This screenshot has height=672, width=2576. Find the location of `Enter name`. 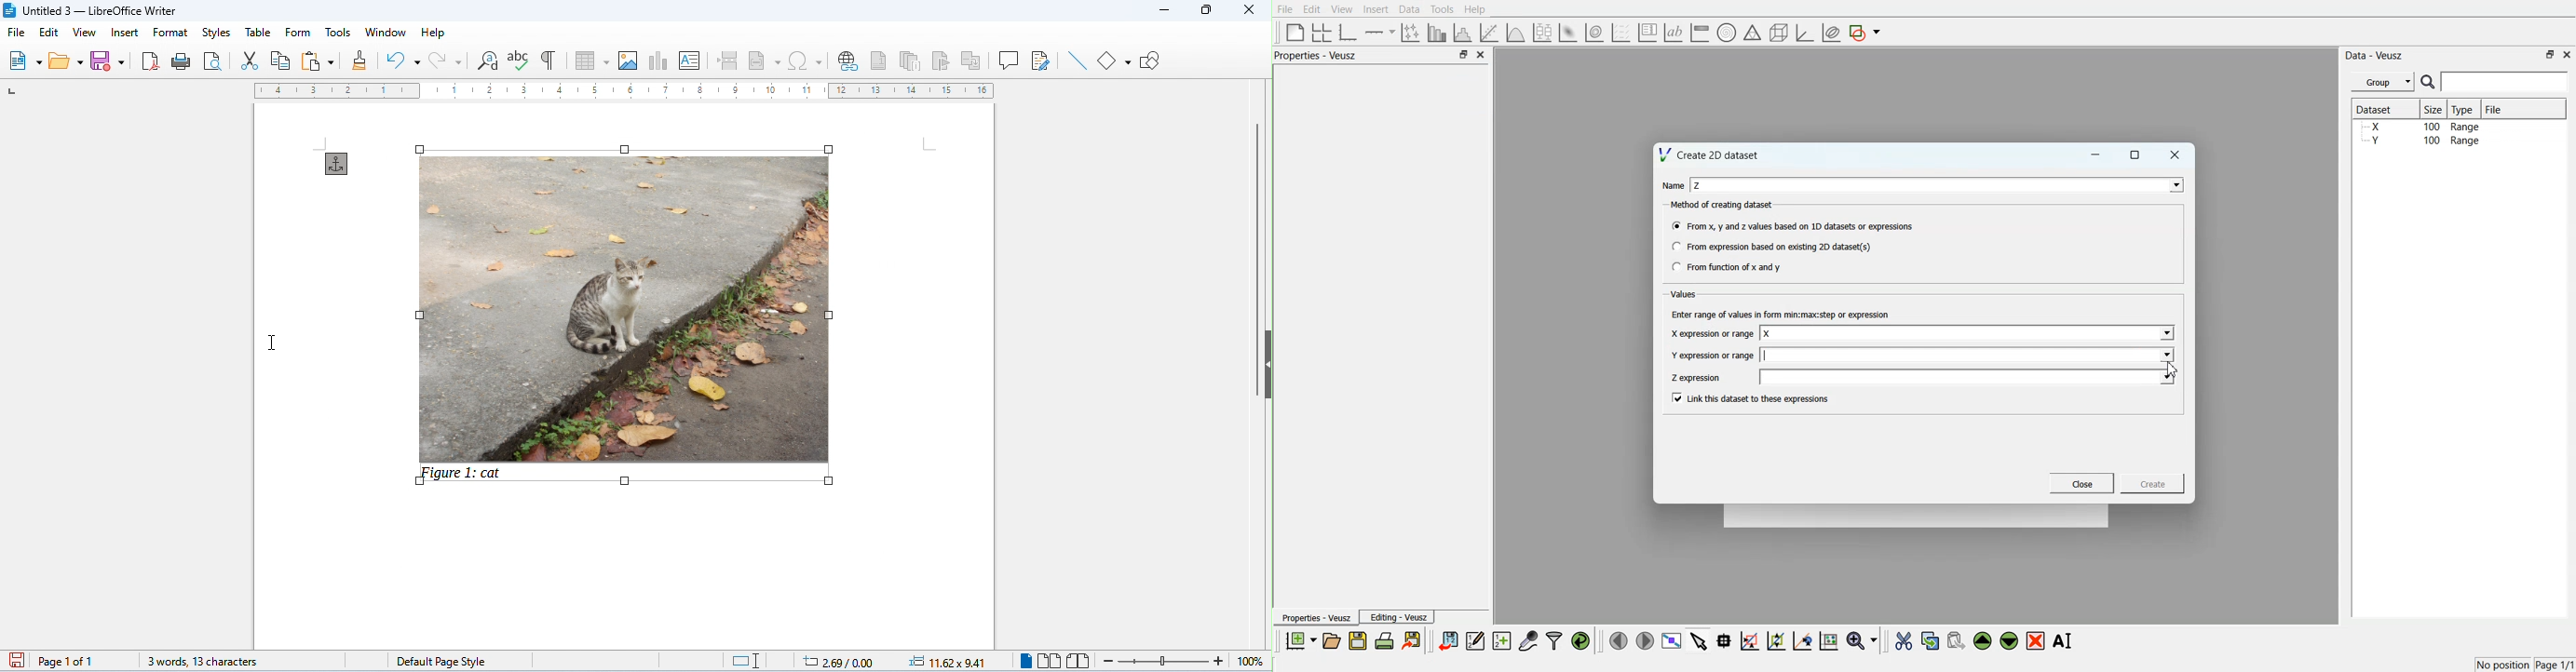

Enter name is located at coordinates (1939, 185).